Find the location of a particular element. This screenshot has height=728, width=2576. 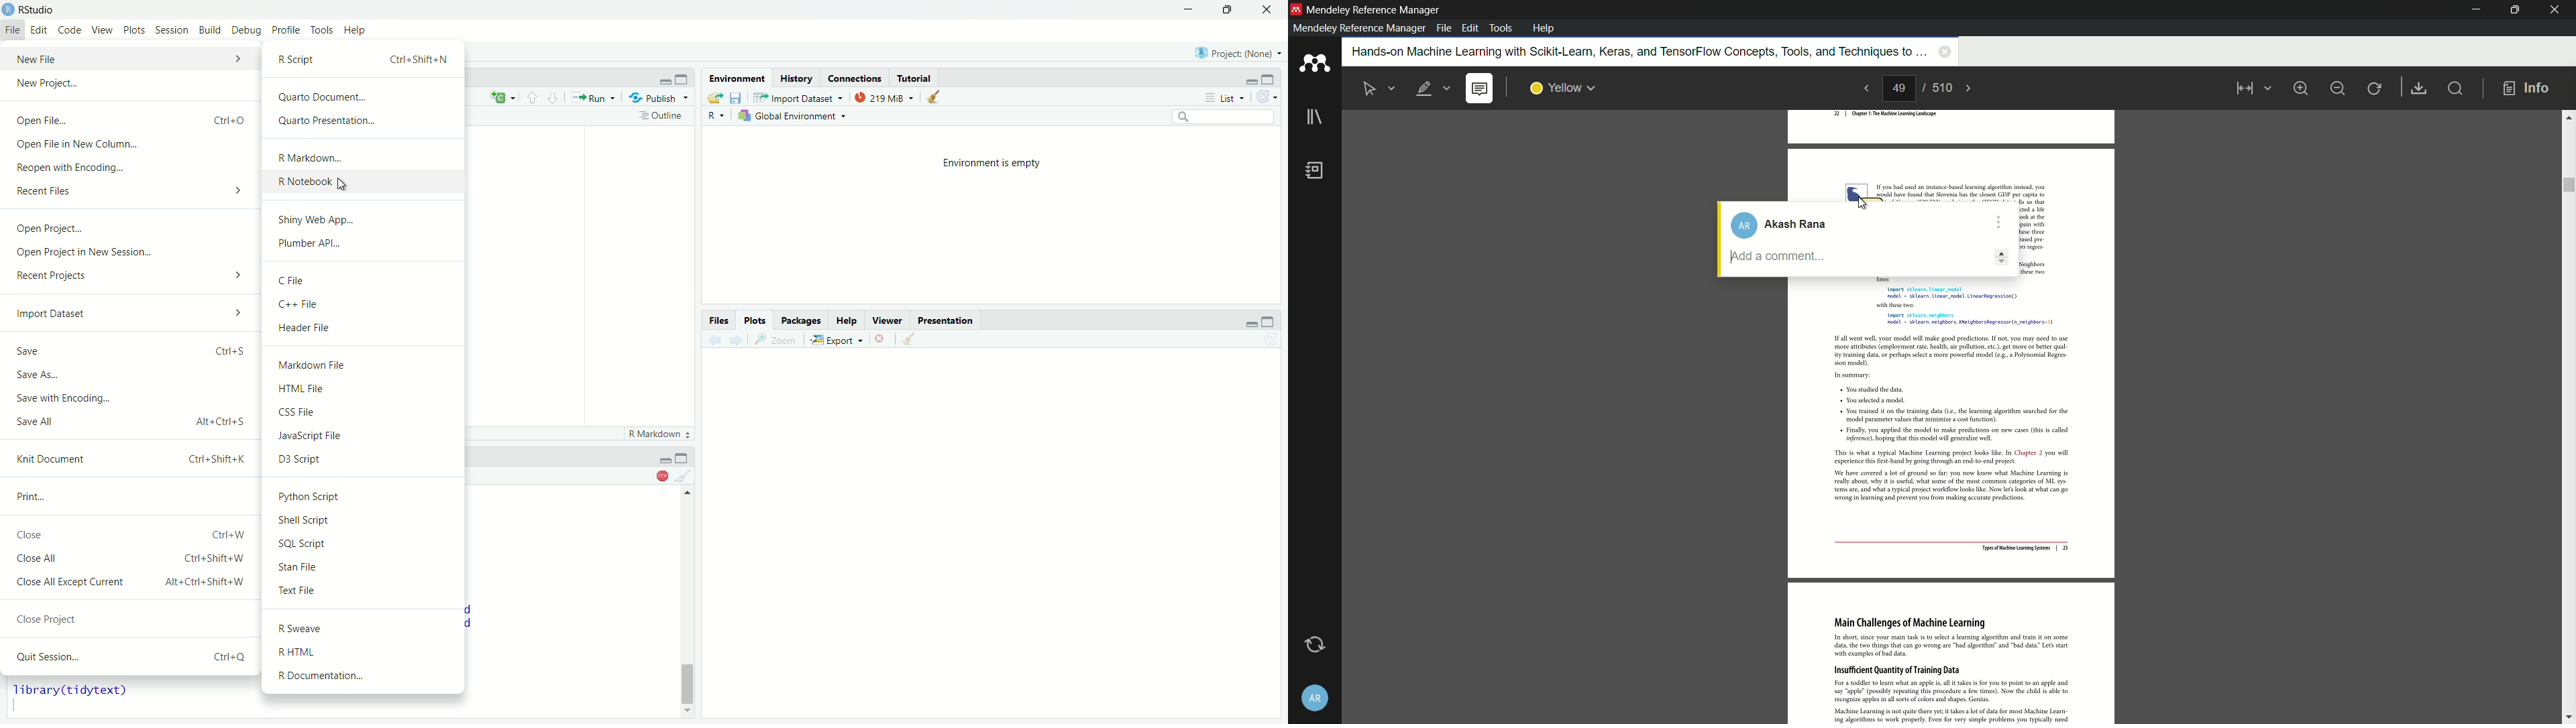

total page is located at coordinates (1943, 88).